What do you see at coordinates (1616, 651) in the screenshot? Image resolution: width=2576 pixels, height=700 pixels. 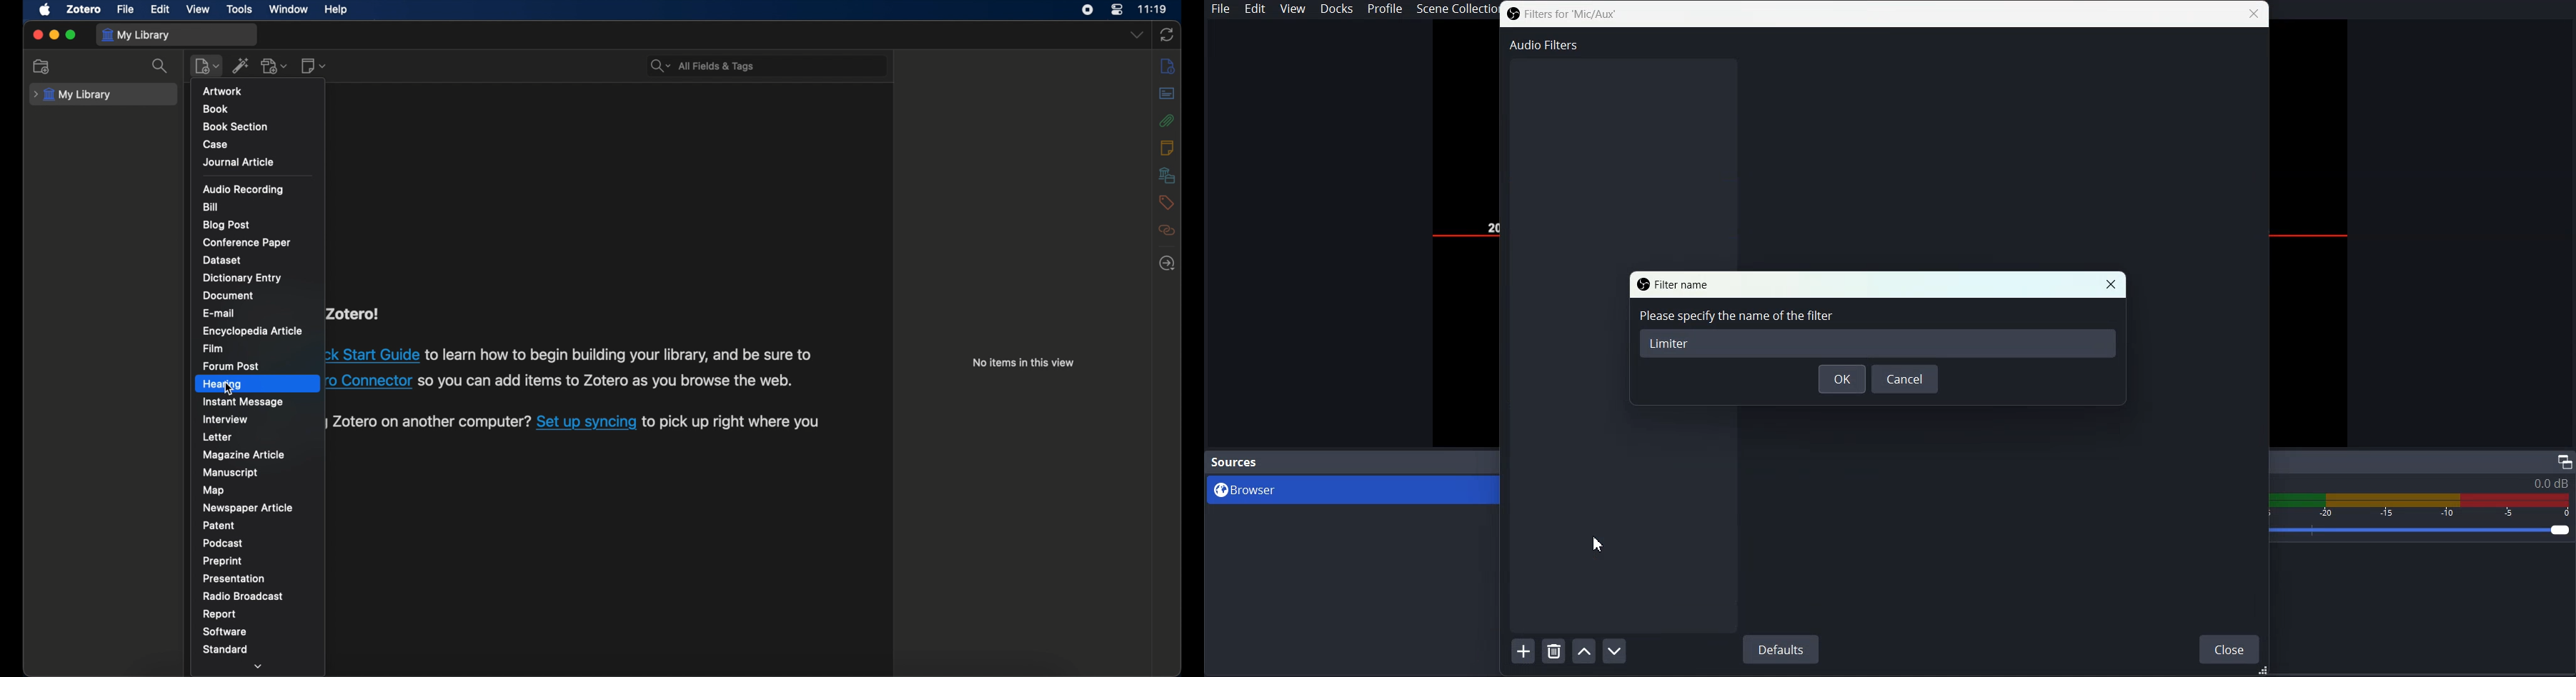 I see `Move Filter Down` at bounding box center [1616, 651].